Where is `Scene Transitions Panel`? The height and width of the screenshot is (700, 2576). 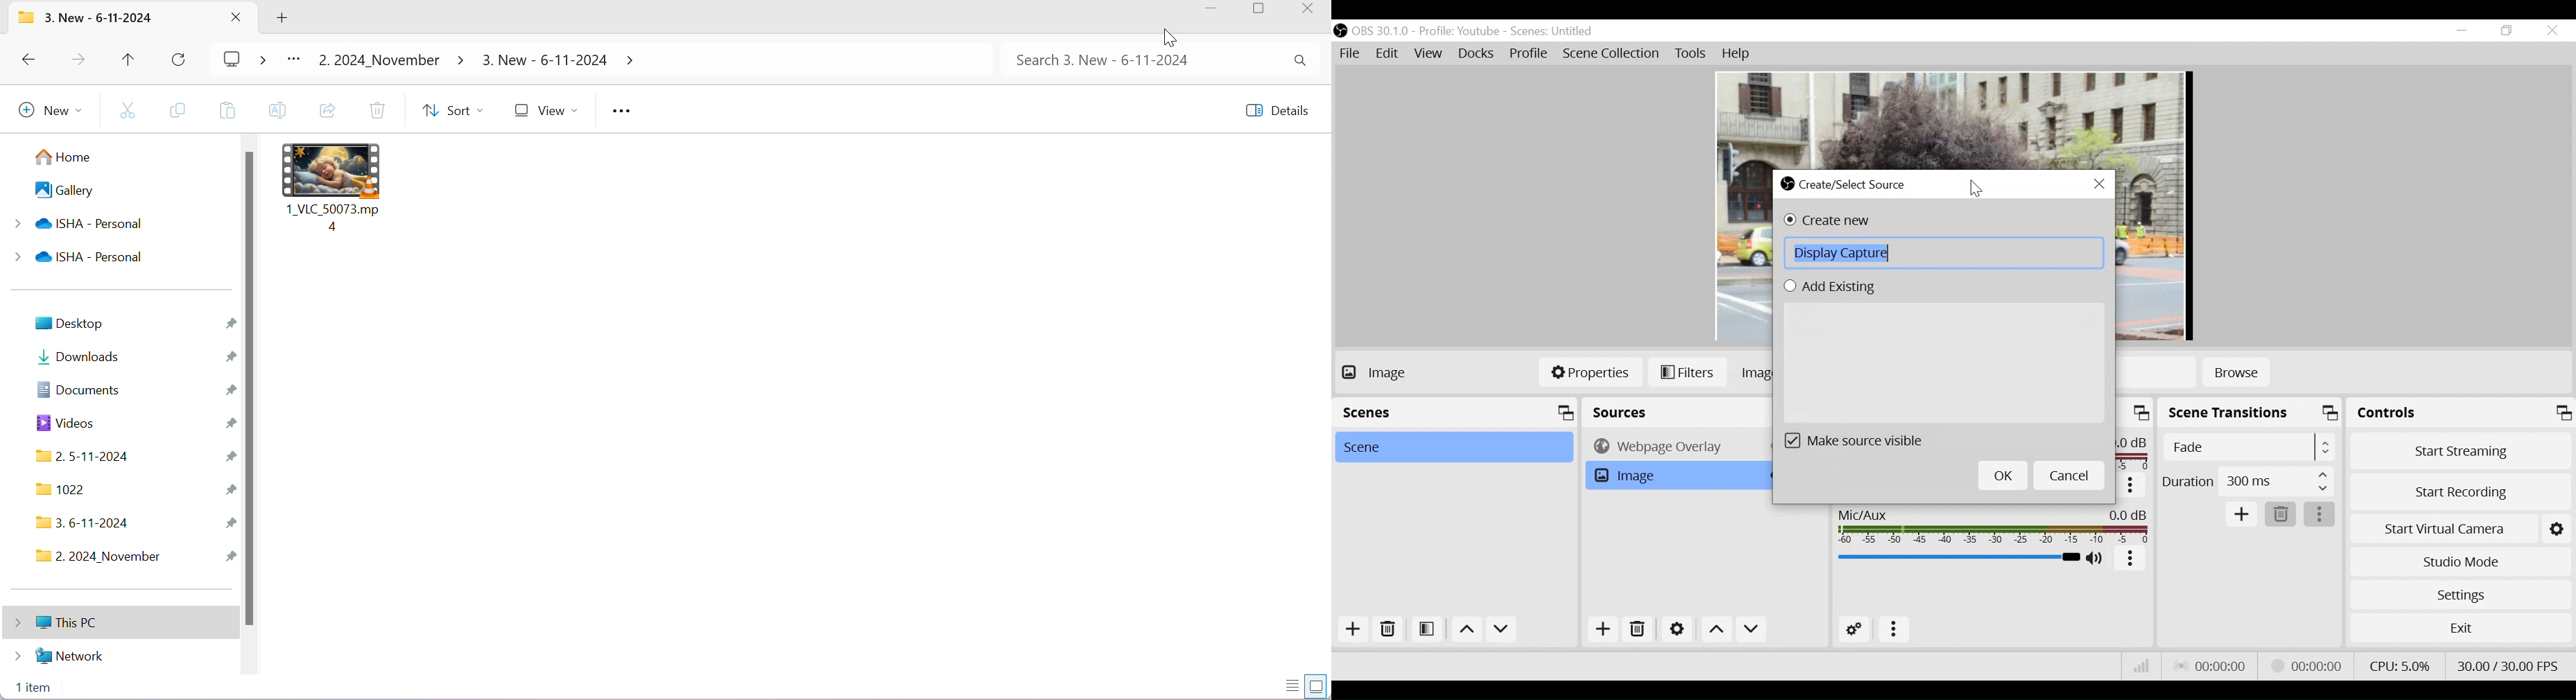 Scene Transitions Panel is located at coordinates (2251, 414).